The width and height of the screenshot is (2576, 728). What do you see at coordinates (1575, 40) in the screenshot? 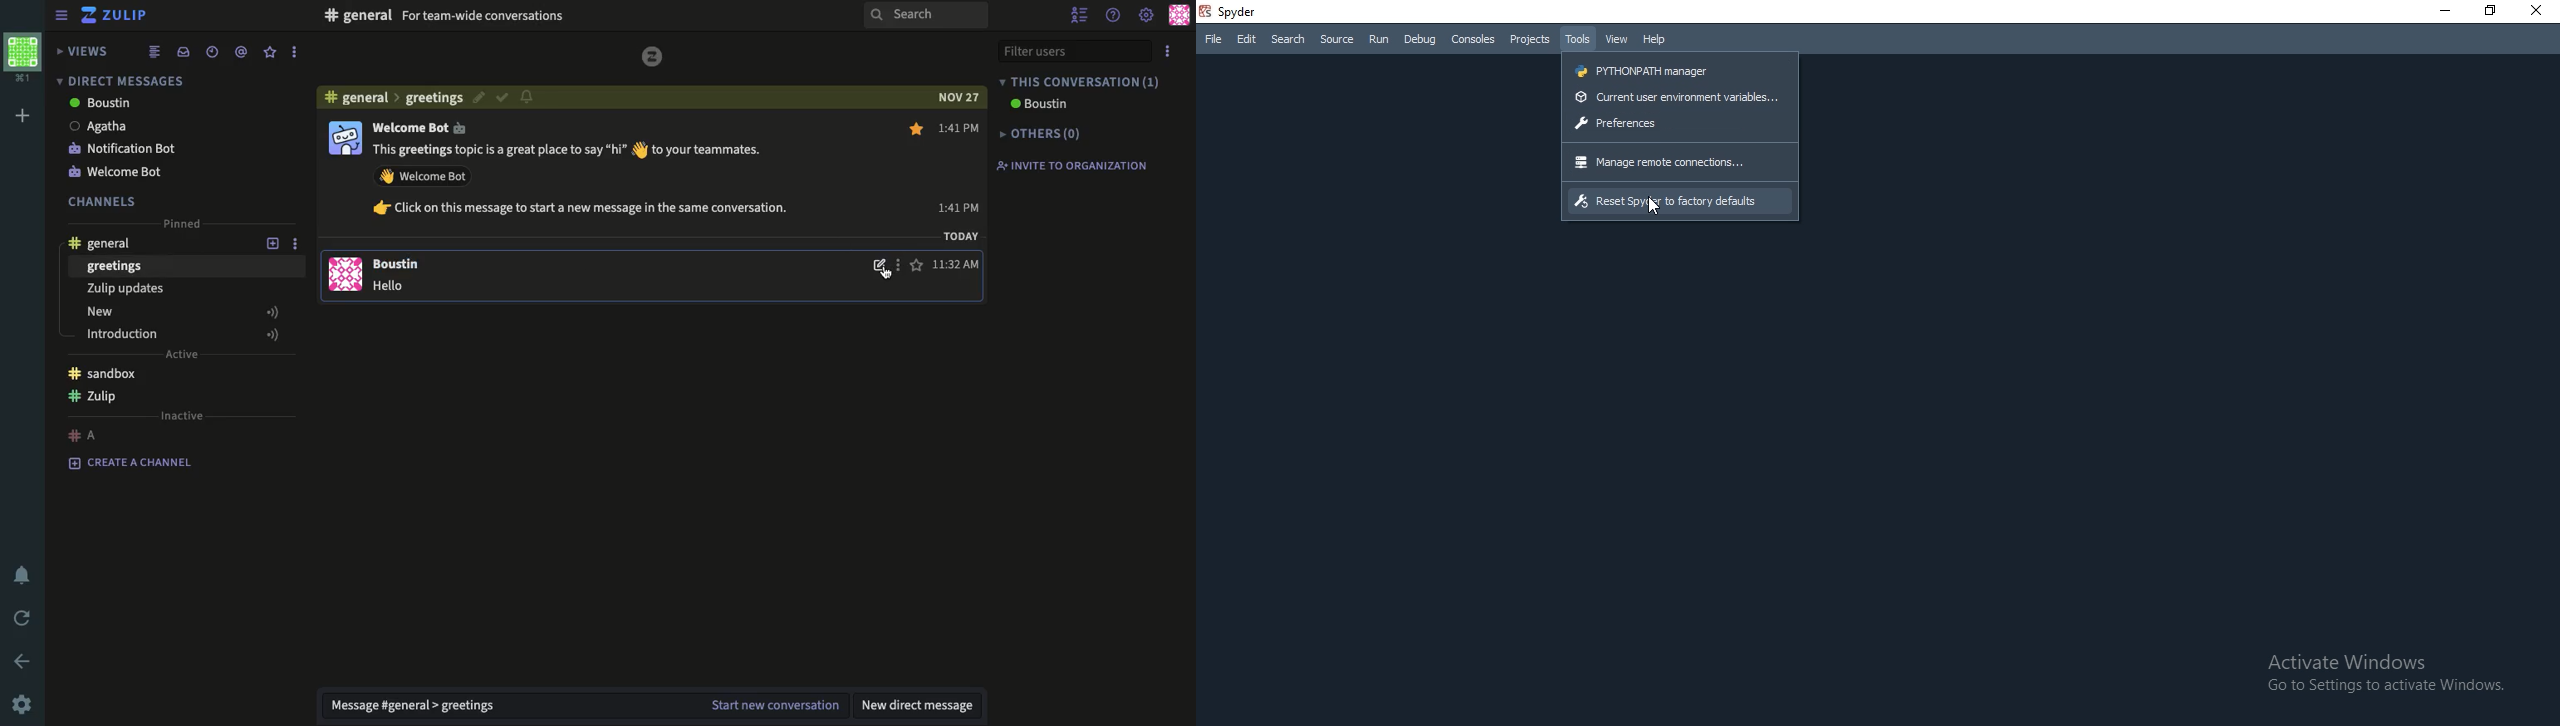
I see `Tools` at bounding box center [1575, 40].